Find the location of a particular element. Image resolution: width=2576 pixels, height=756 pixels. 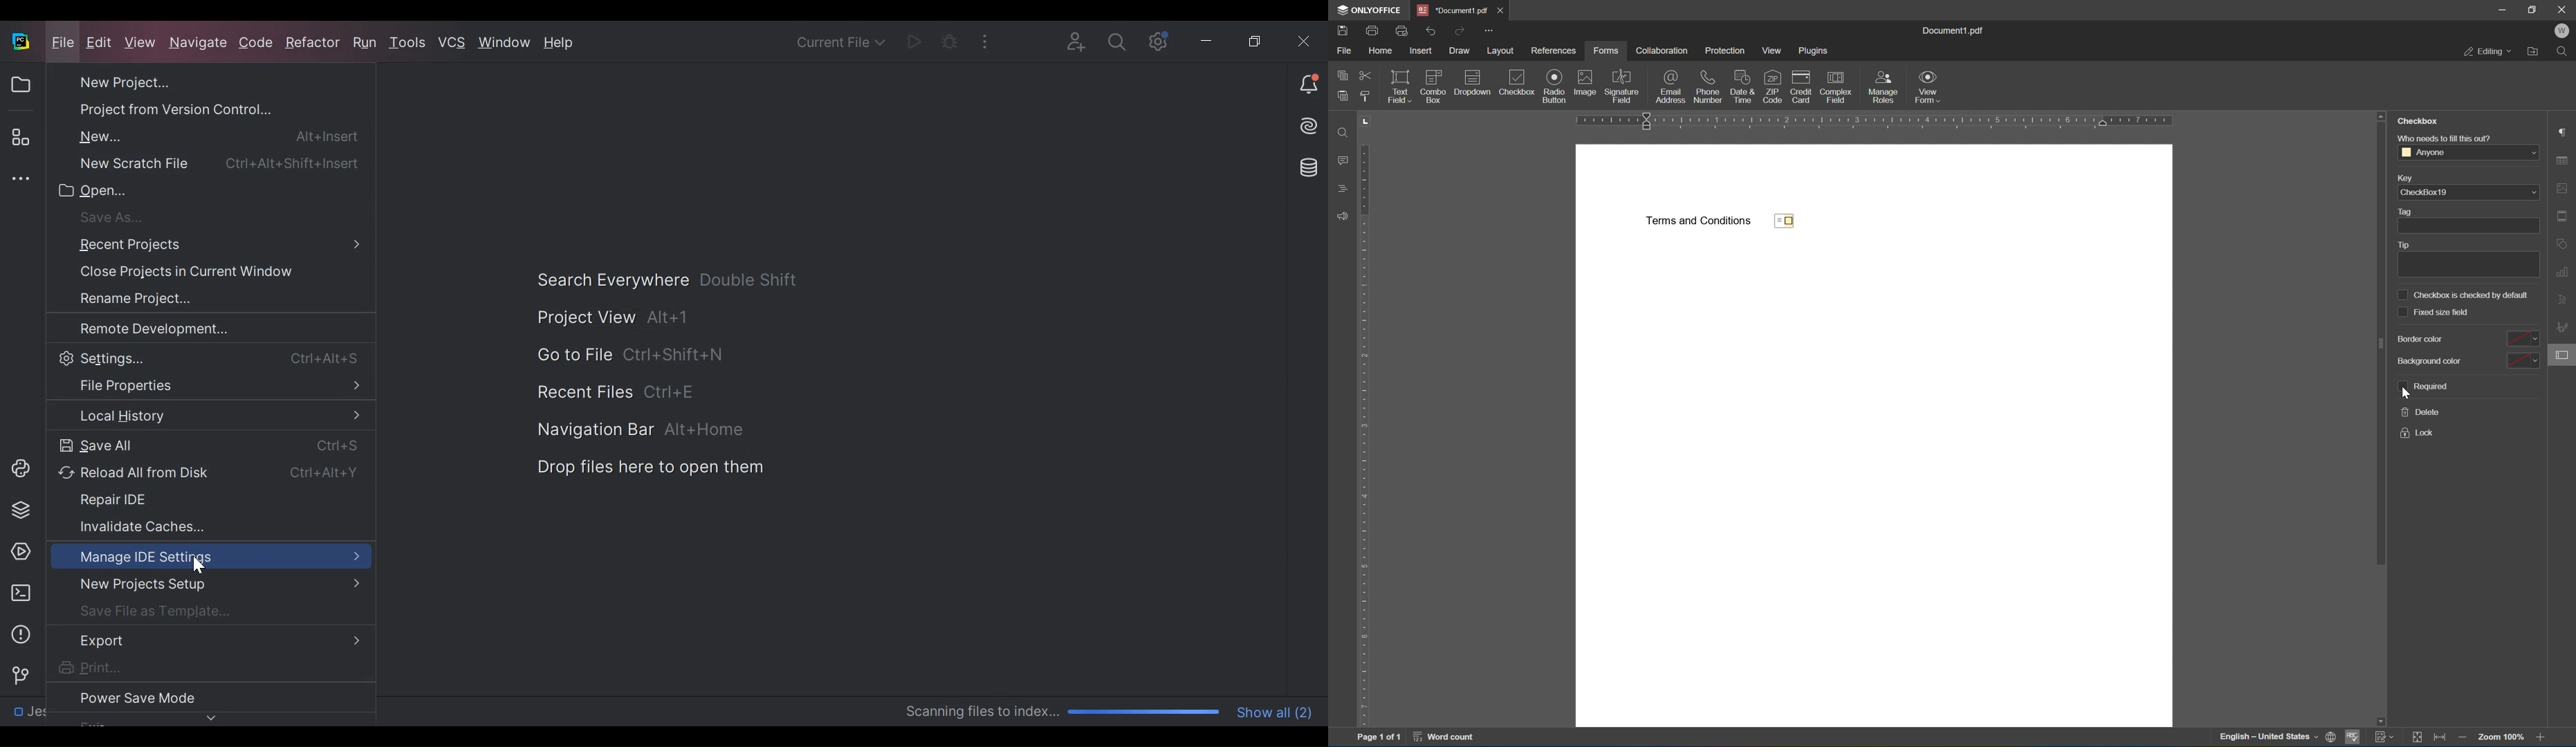

Terms and conditions is located at coordinates (1699, 221).